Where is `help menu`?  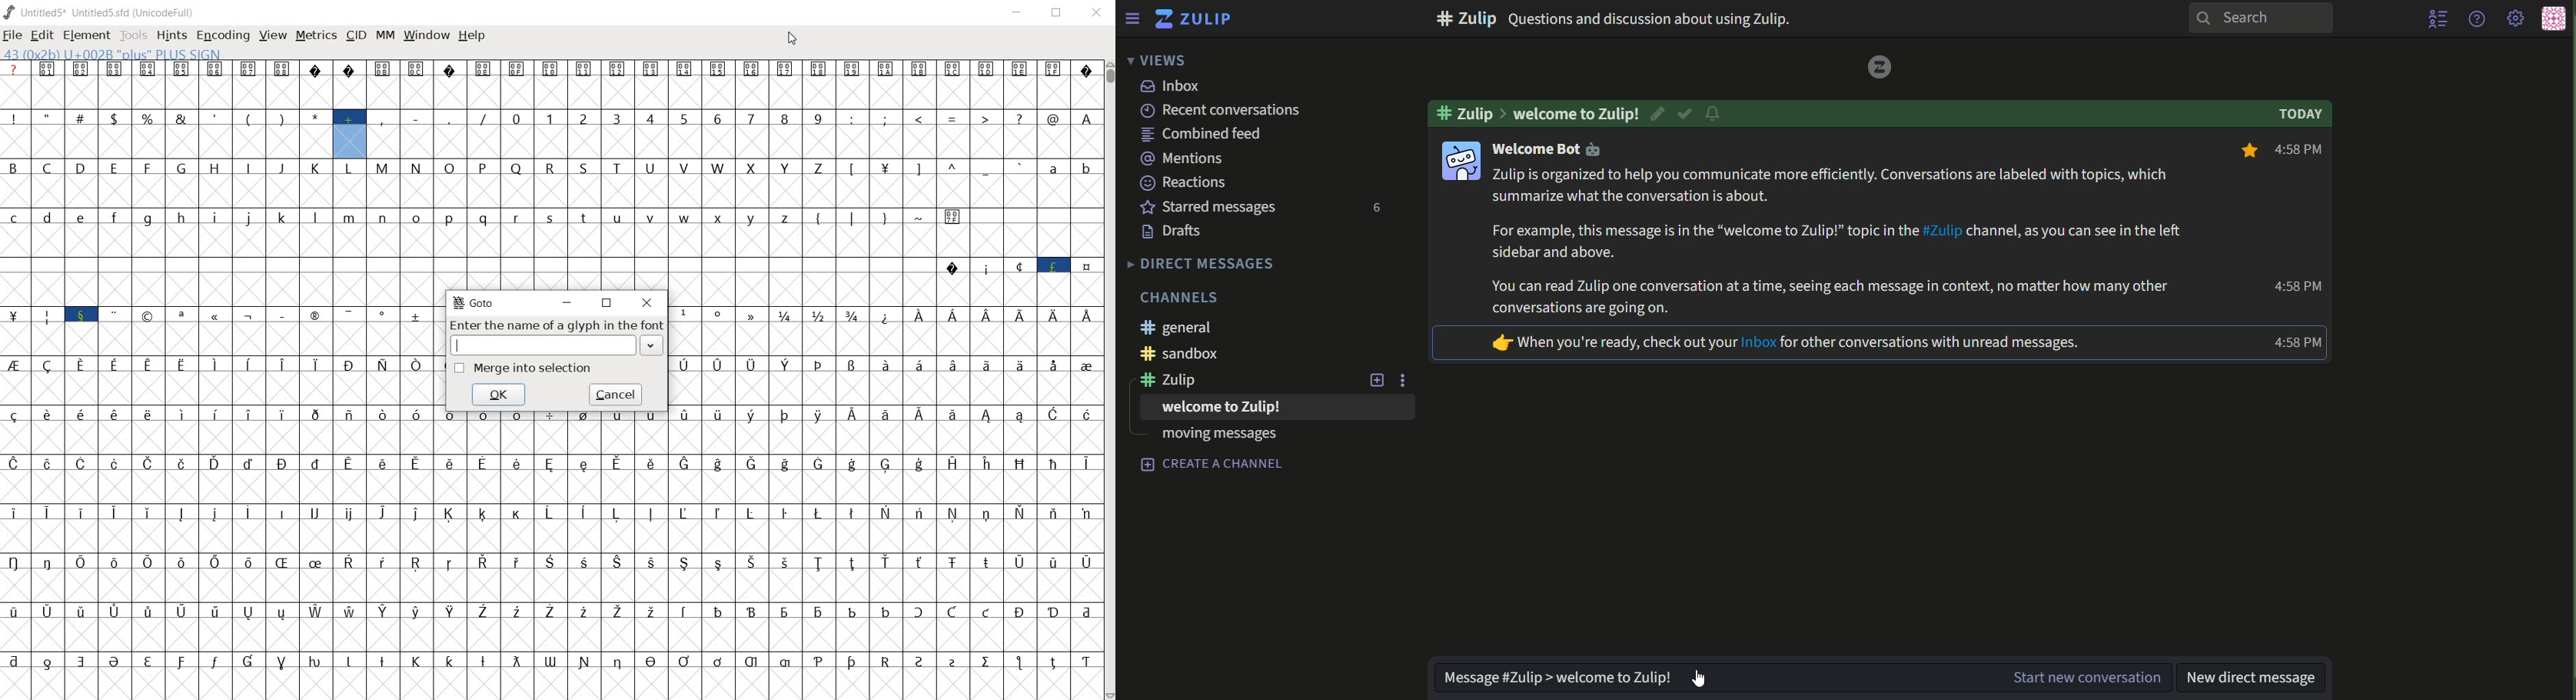
help menu is located at coordinates (2475, 18).